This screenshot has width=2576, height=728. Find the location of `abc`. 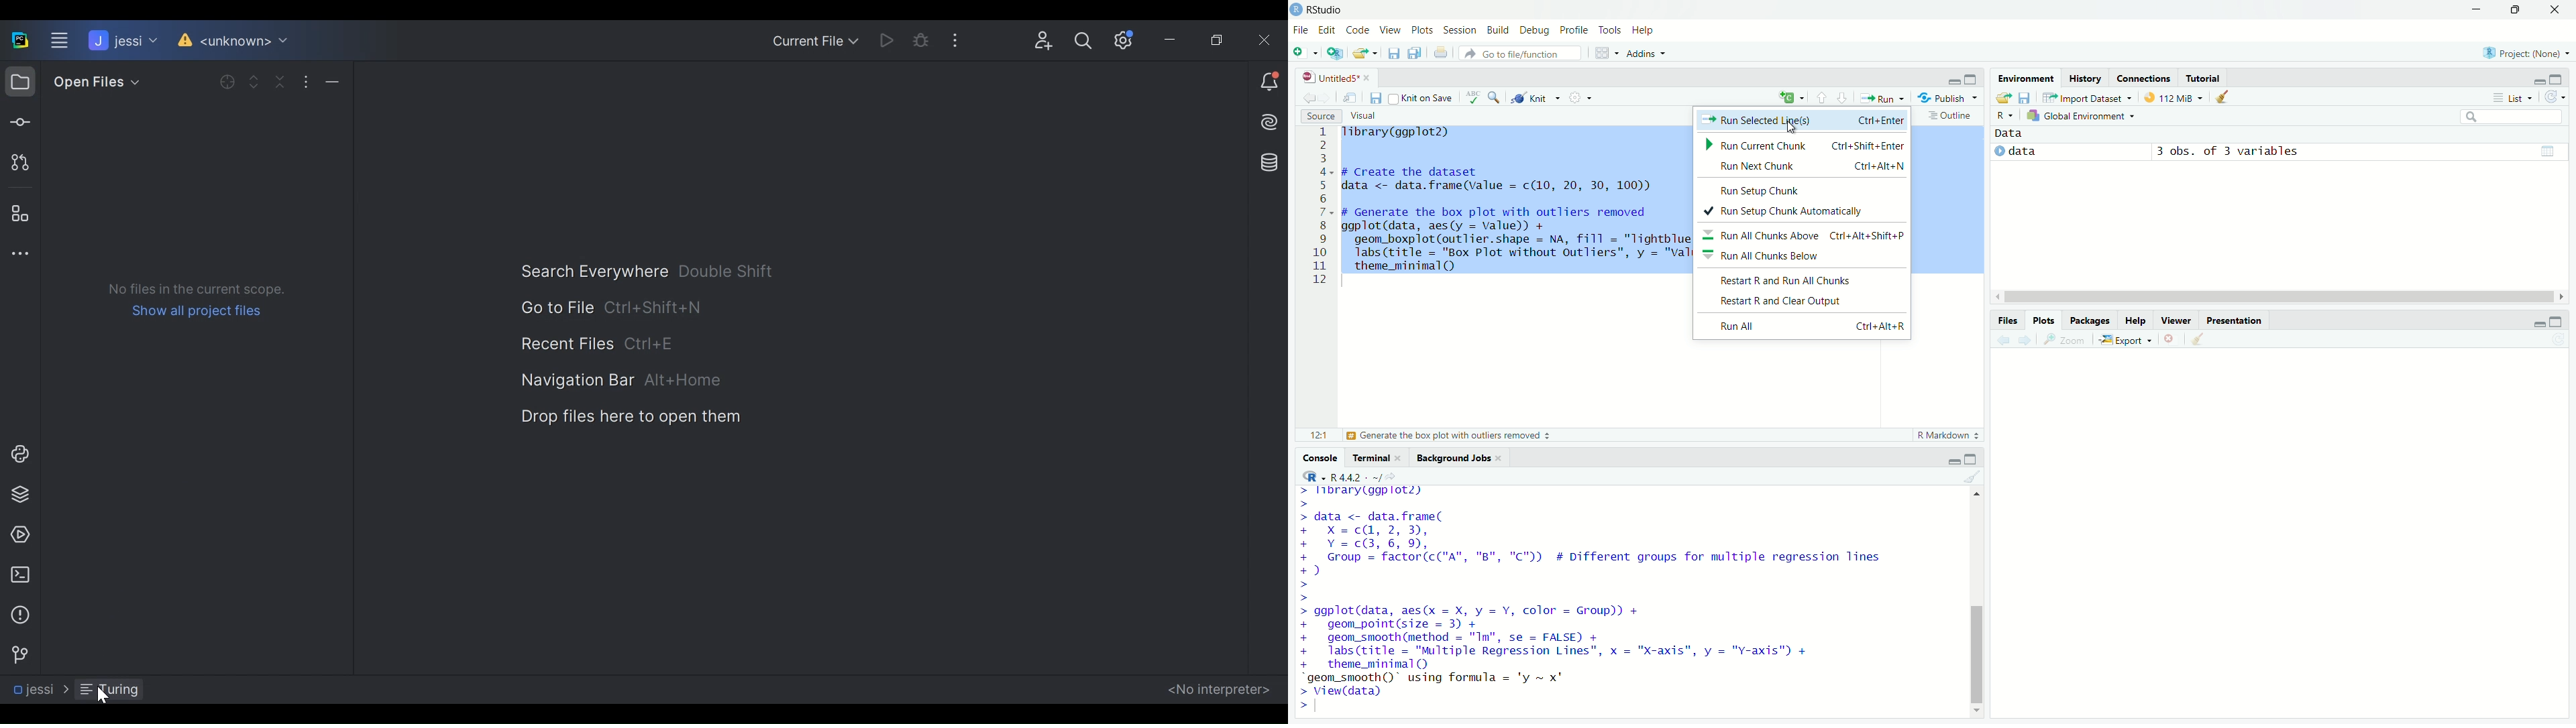

abc is located at coordinates (1469, 96).